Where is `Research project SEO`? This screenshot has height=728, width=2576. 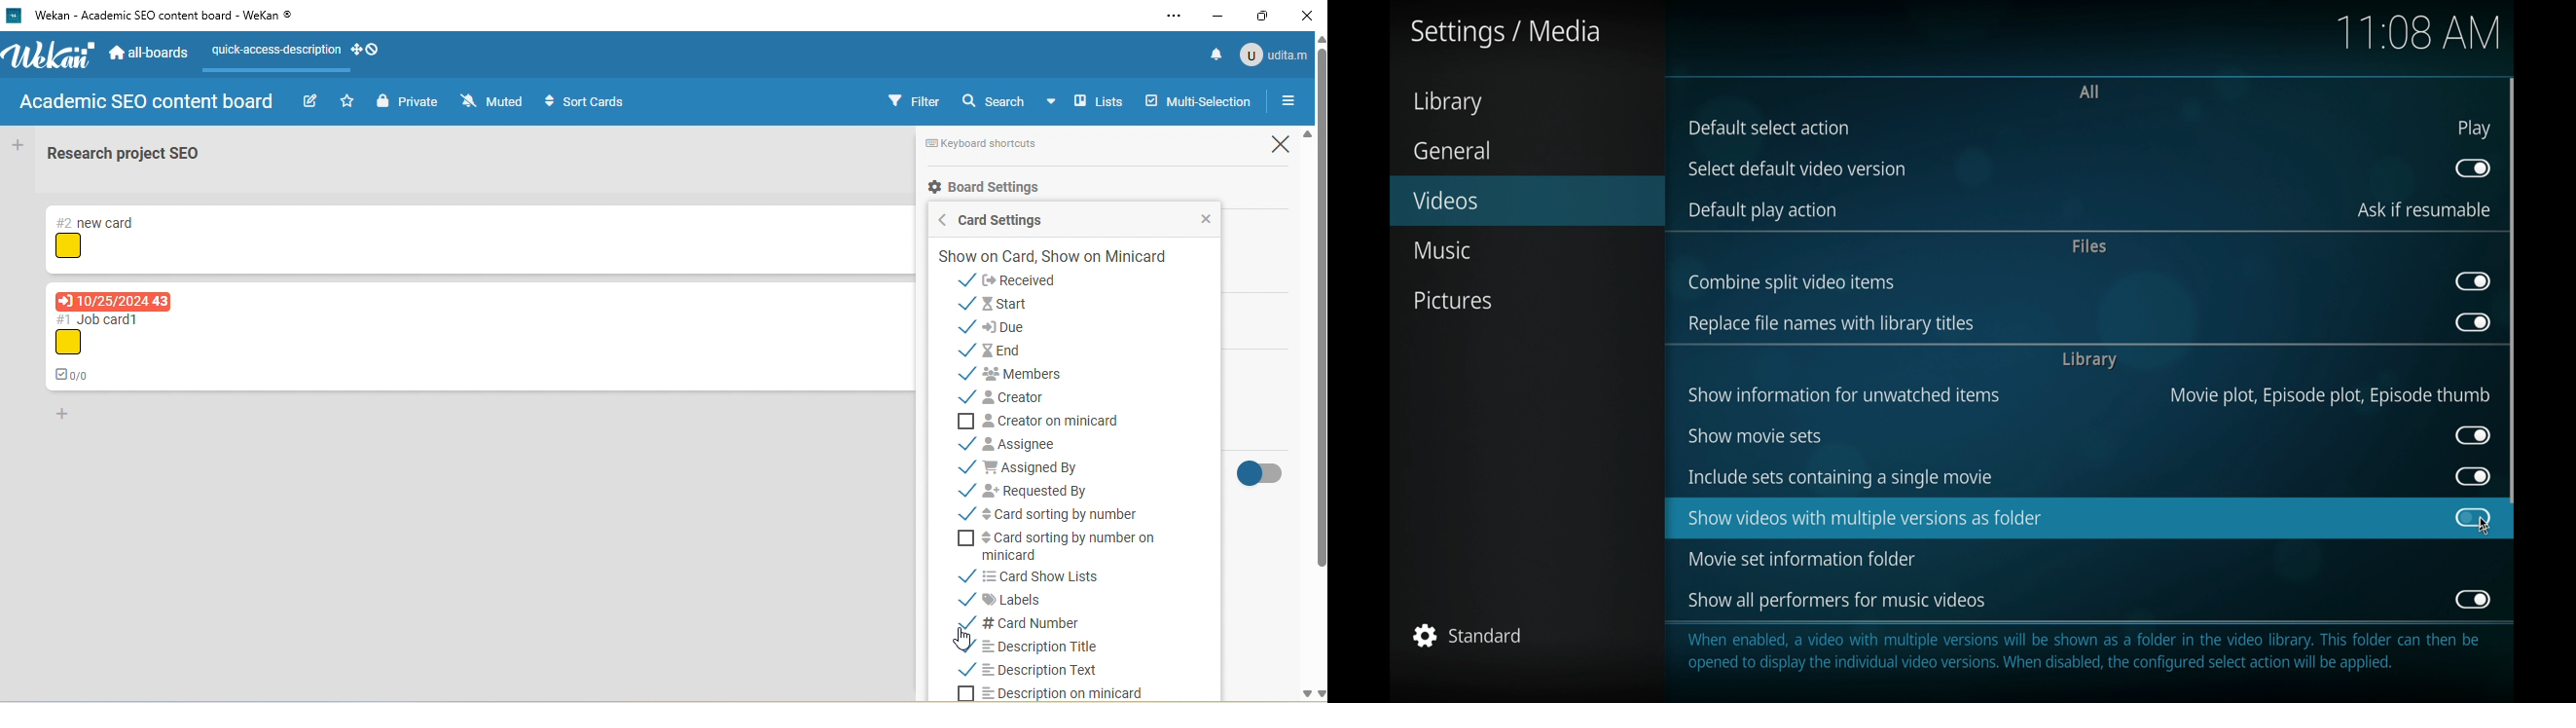 Research project SEO is located at coordinates (126, 153).